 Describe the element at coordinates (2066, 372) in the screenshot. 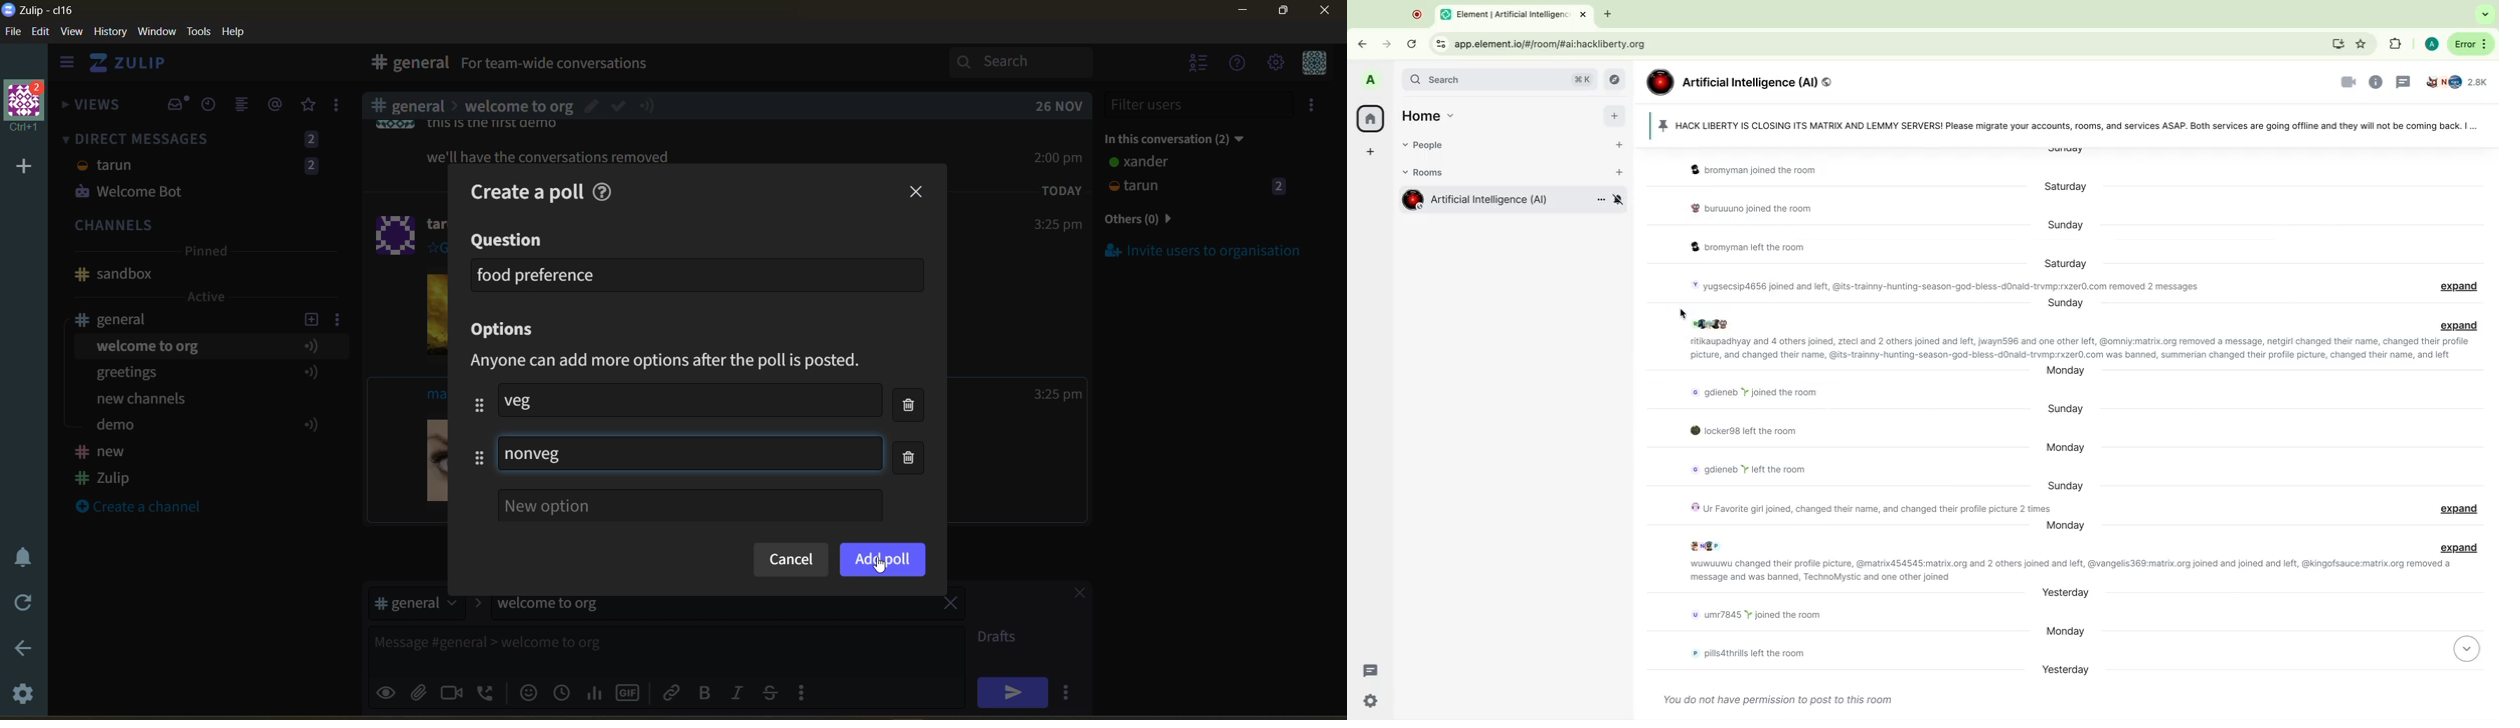

I see `Day` at that location.